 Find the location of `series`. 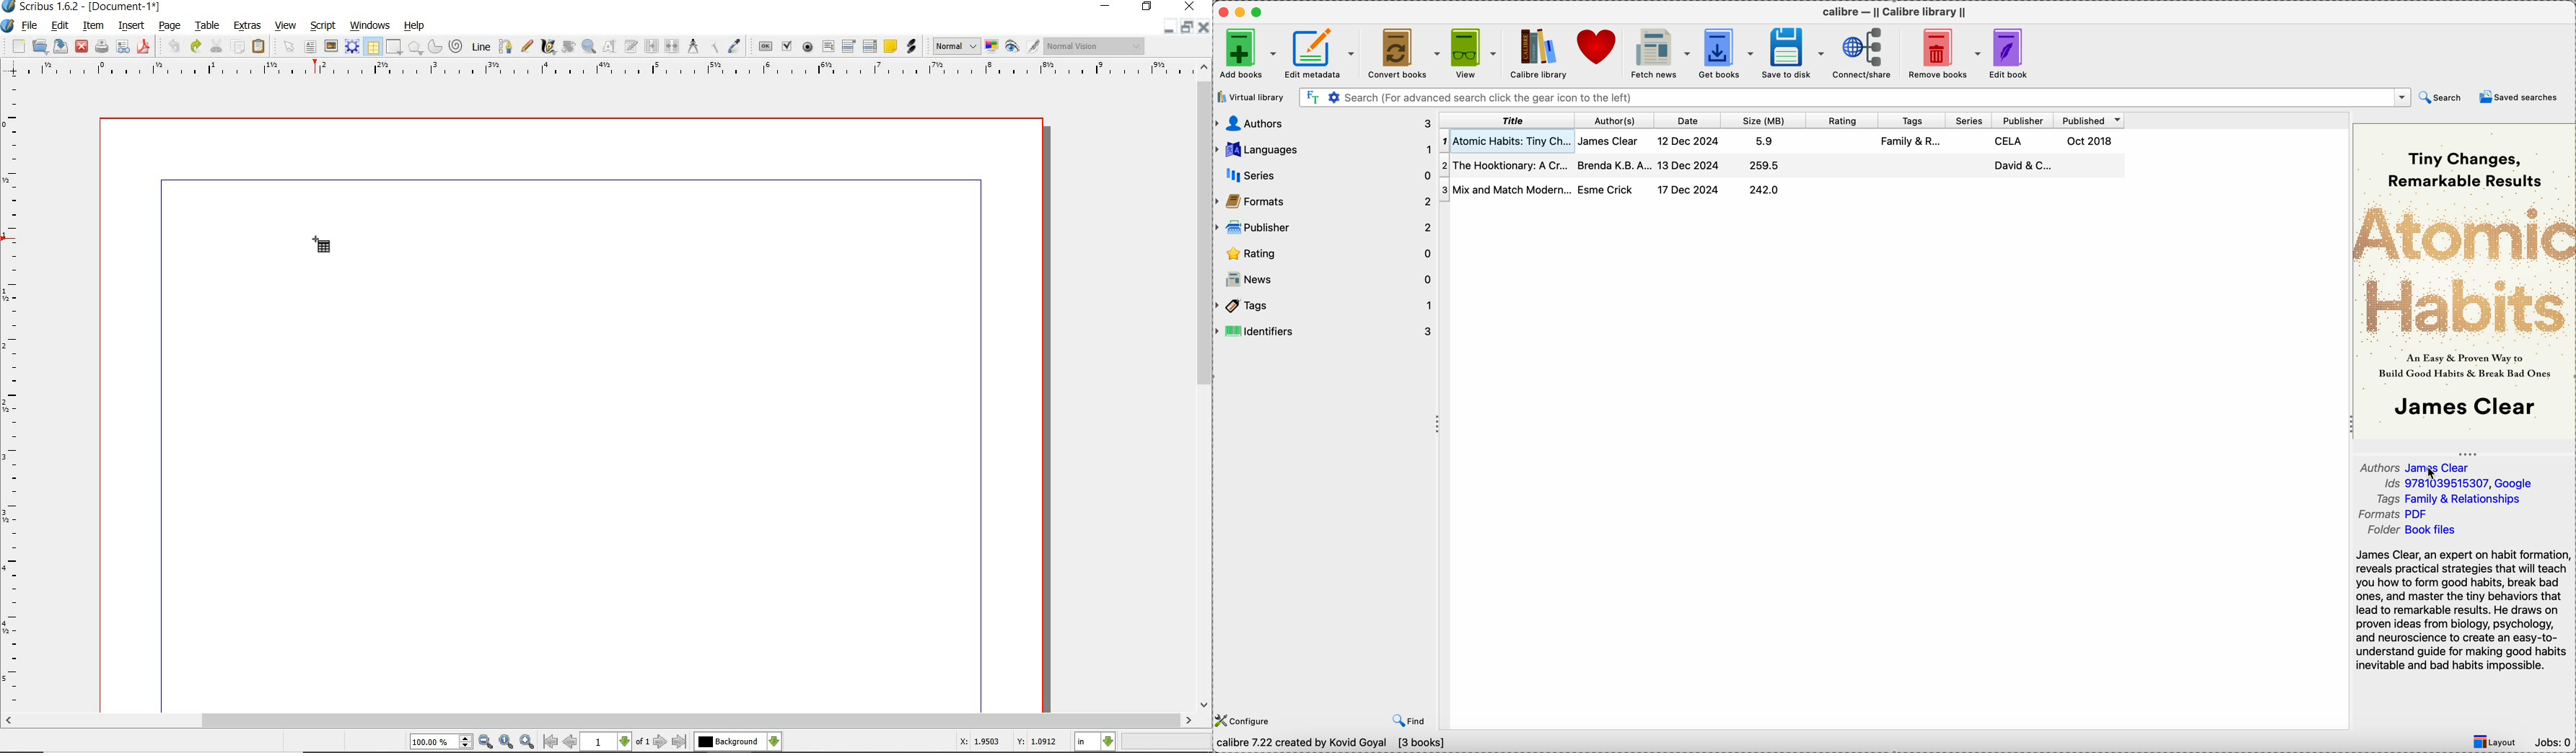

series is located at coordinates (1968, 119).